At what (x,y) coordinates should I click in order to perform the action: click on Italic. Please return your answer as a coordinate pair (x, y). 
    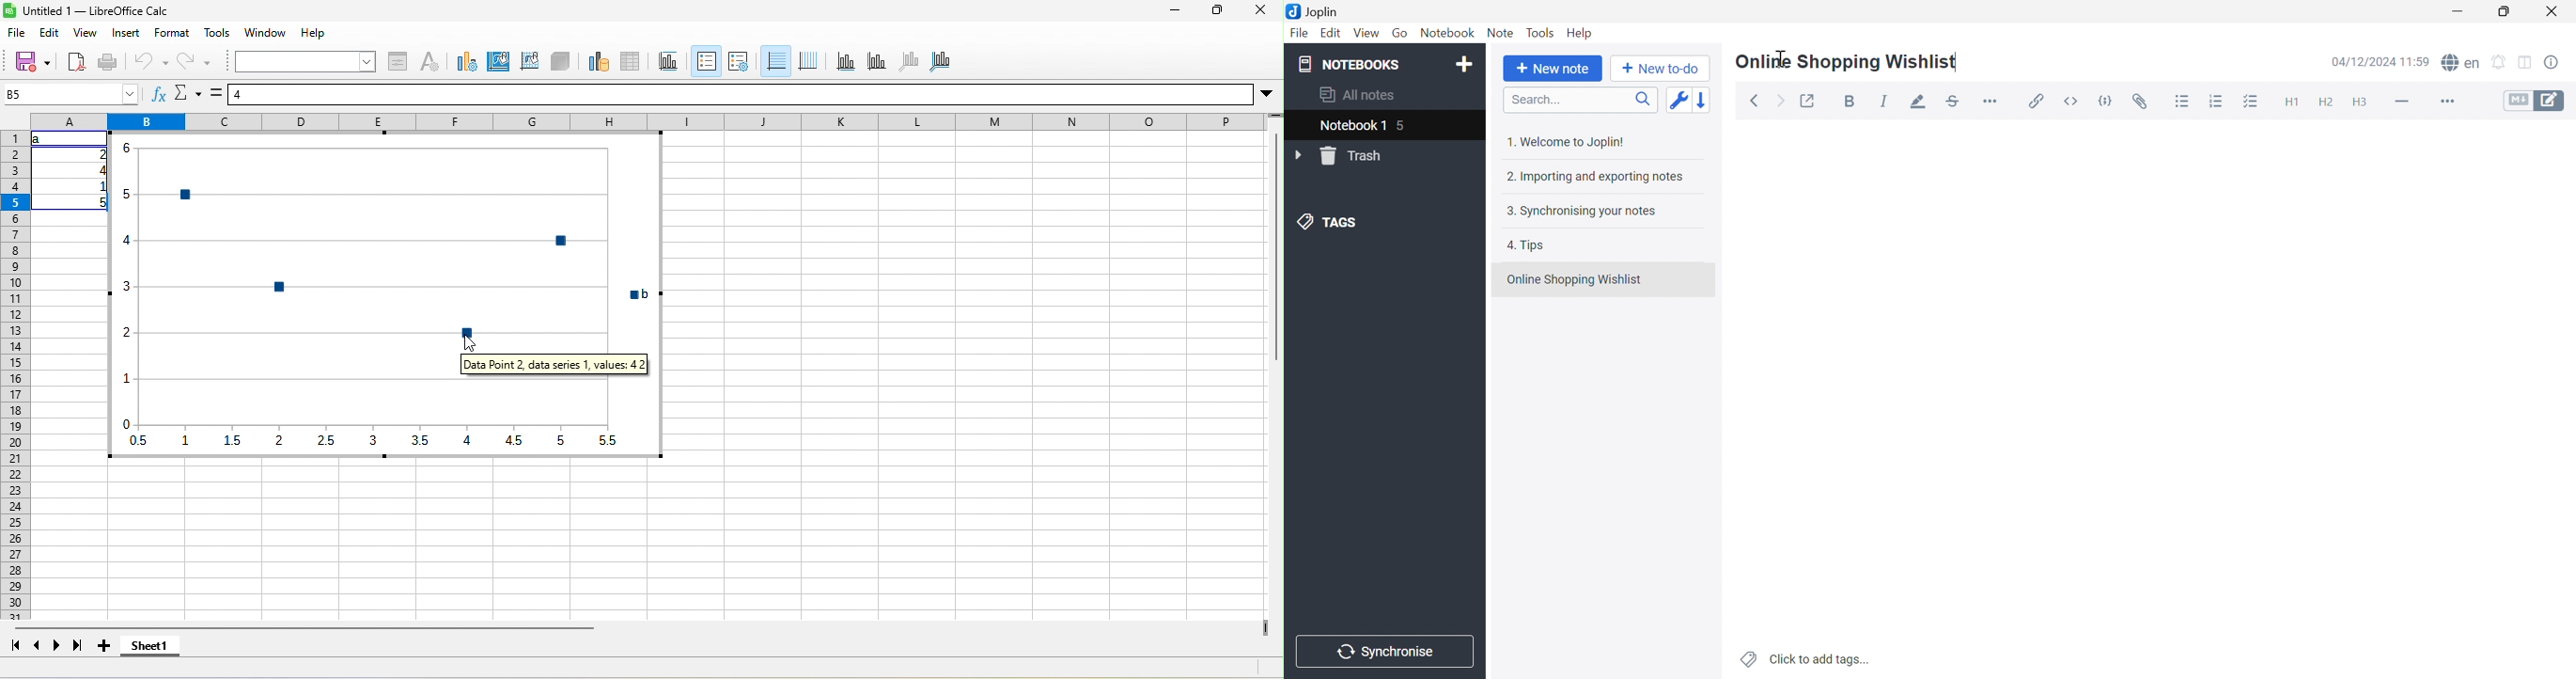
    Looking at the image, I should click on (1884, 101).